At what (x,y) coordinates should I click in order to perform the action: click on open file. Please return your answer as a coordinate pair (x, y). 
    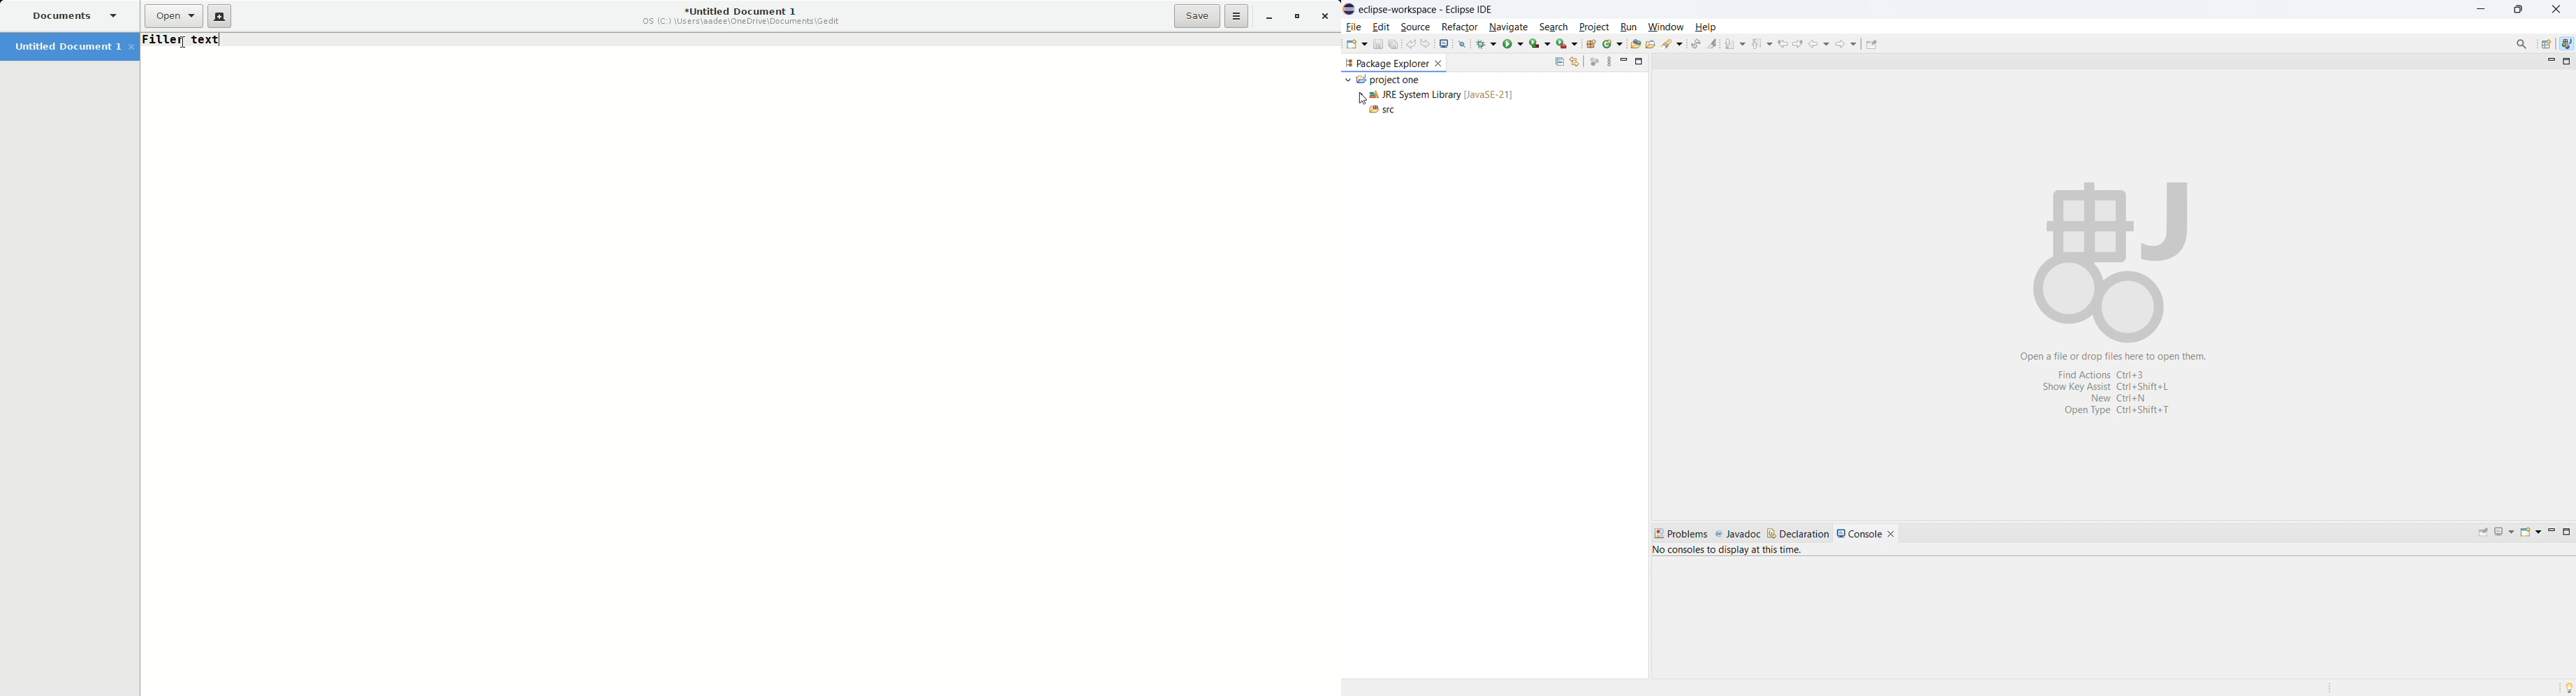
    Looking at the image, I should click on (1637, 43).